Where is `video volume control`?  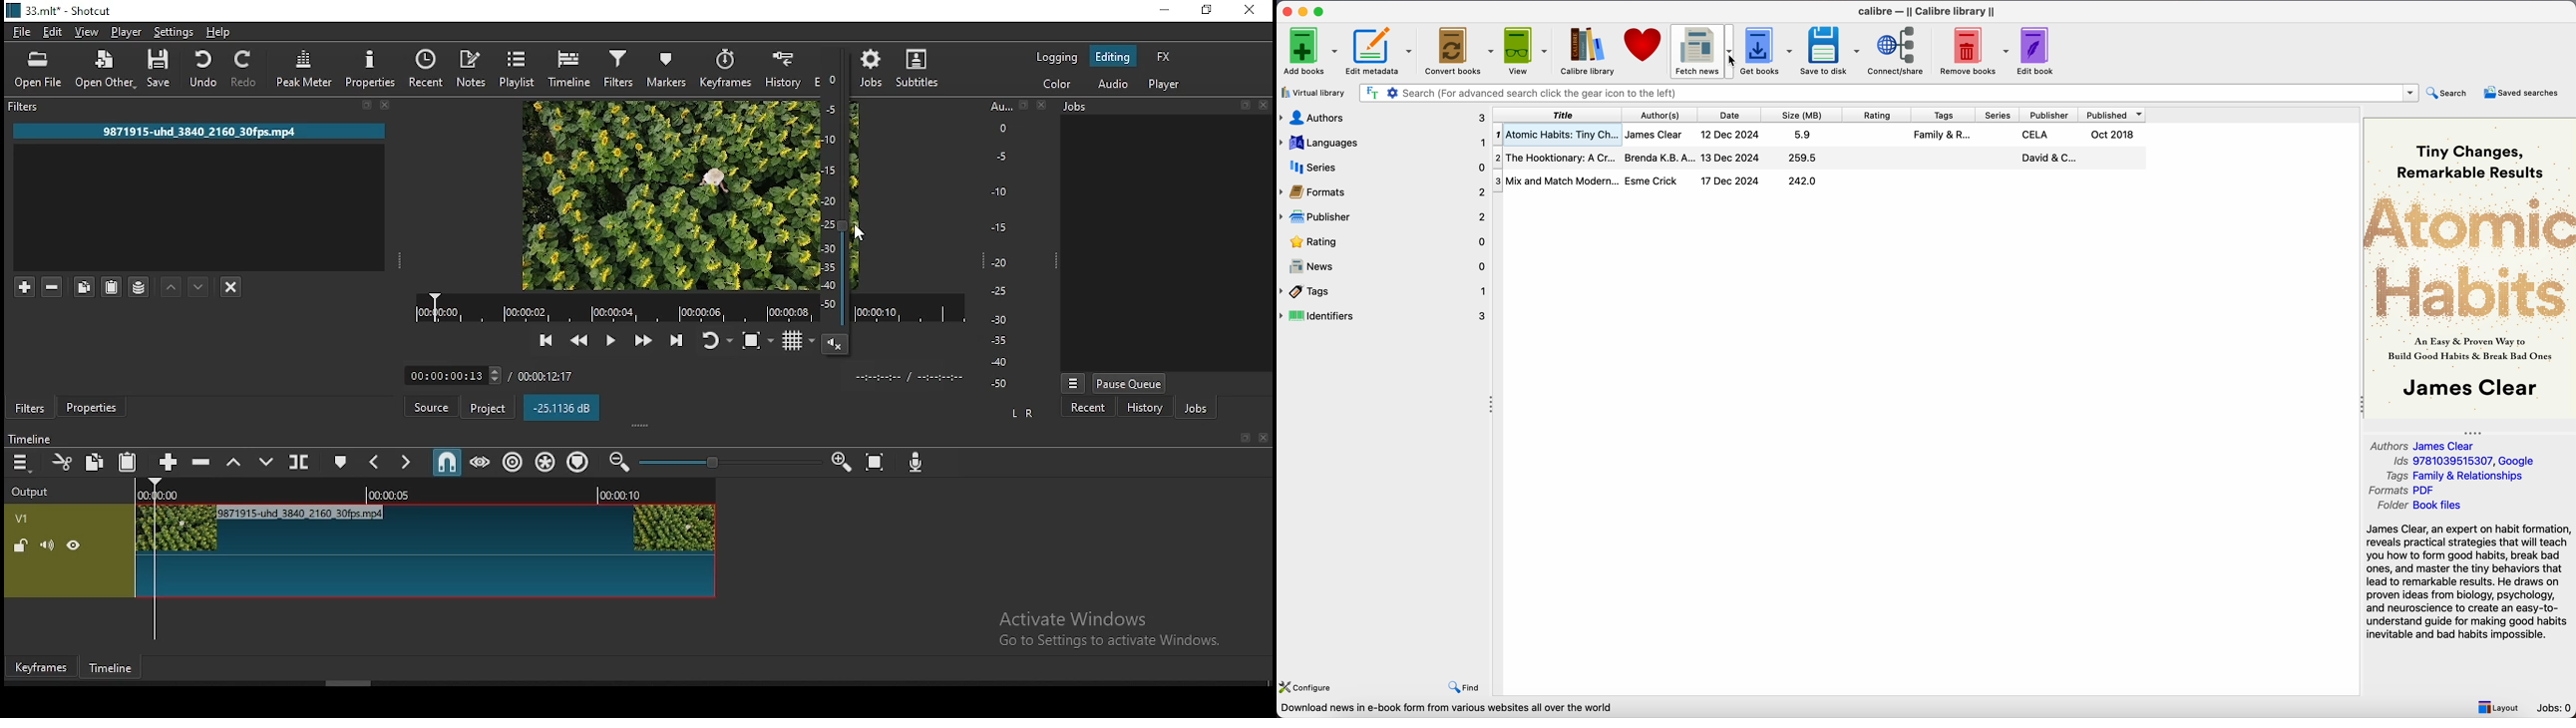
video volume control is located at coordinates (833, 208).